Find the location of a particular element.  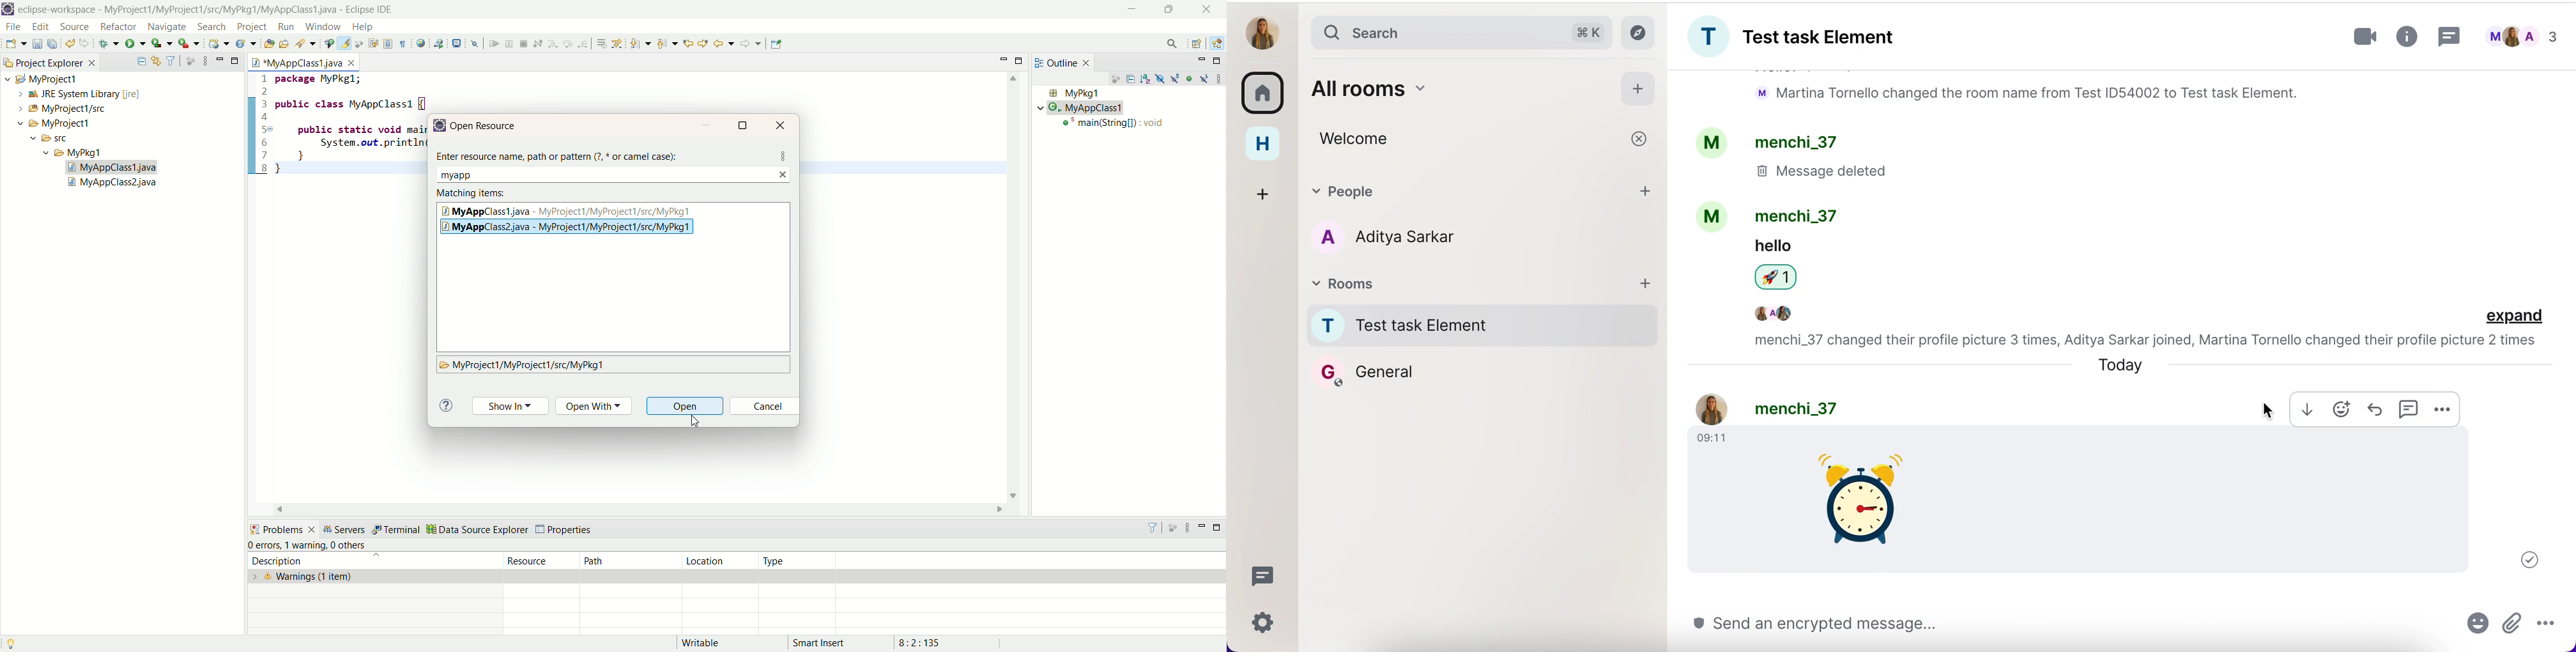

filter is located at coordinates (172, 61).